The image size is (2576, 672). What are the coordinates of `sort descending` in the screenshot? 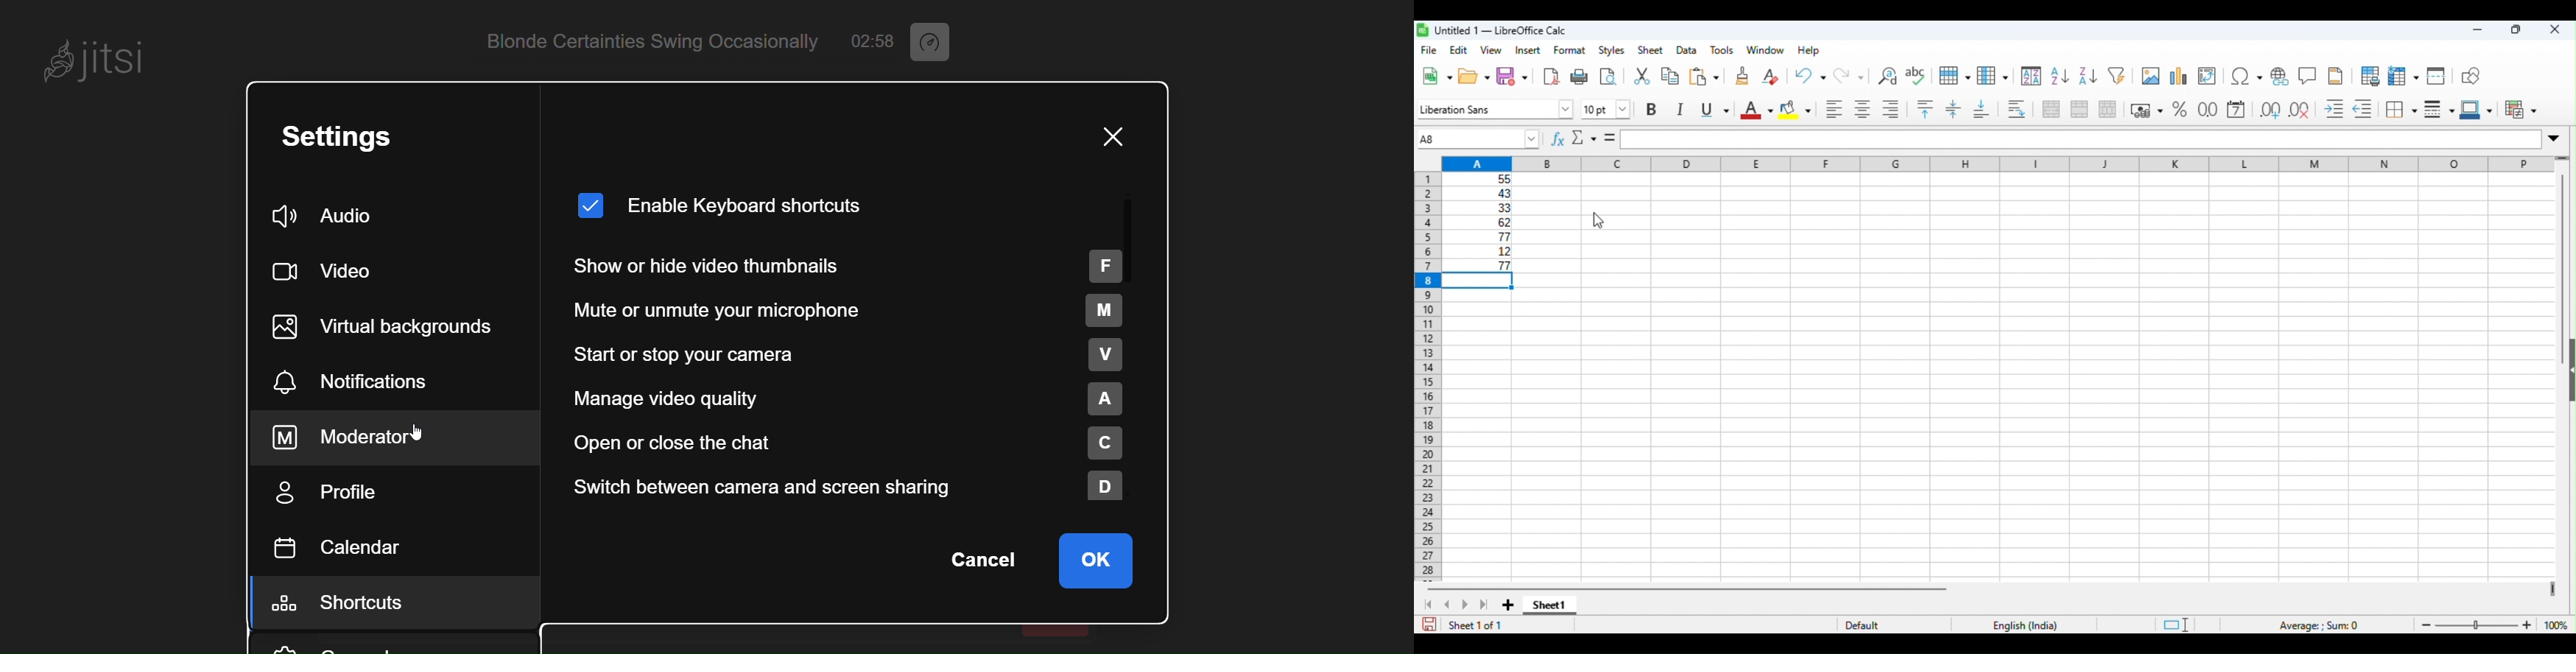 It's located at (2085, 76).